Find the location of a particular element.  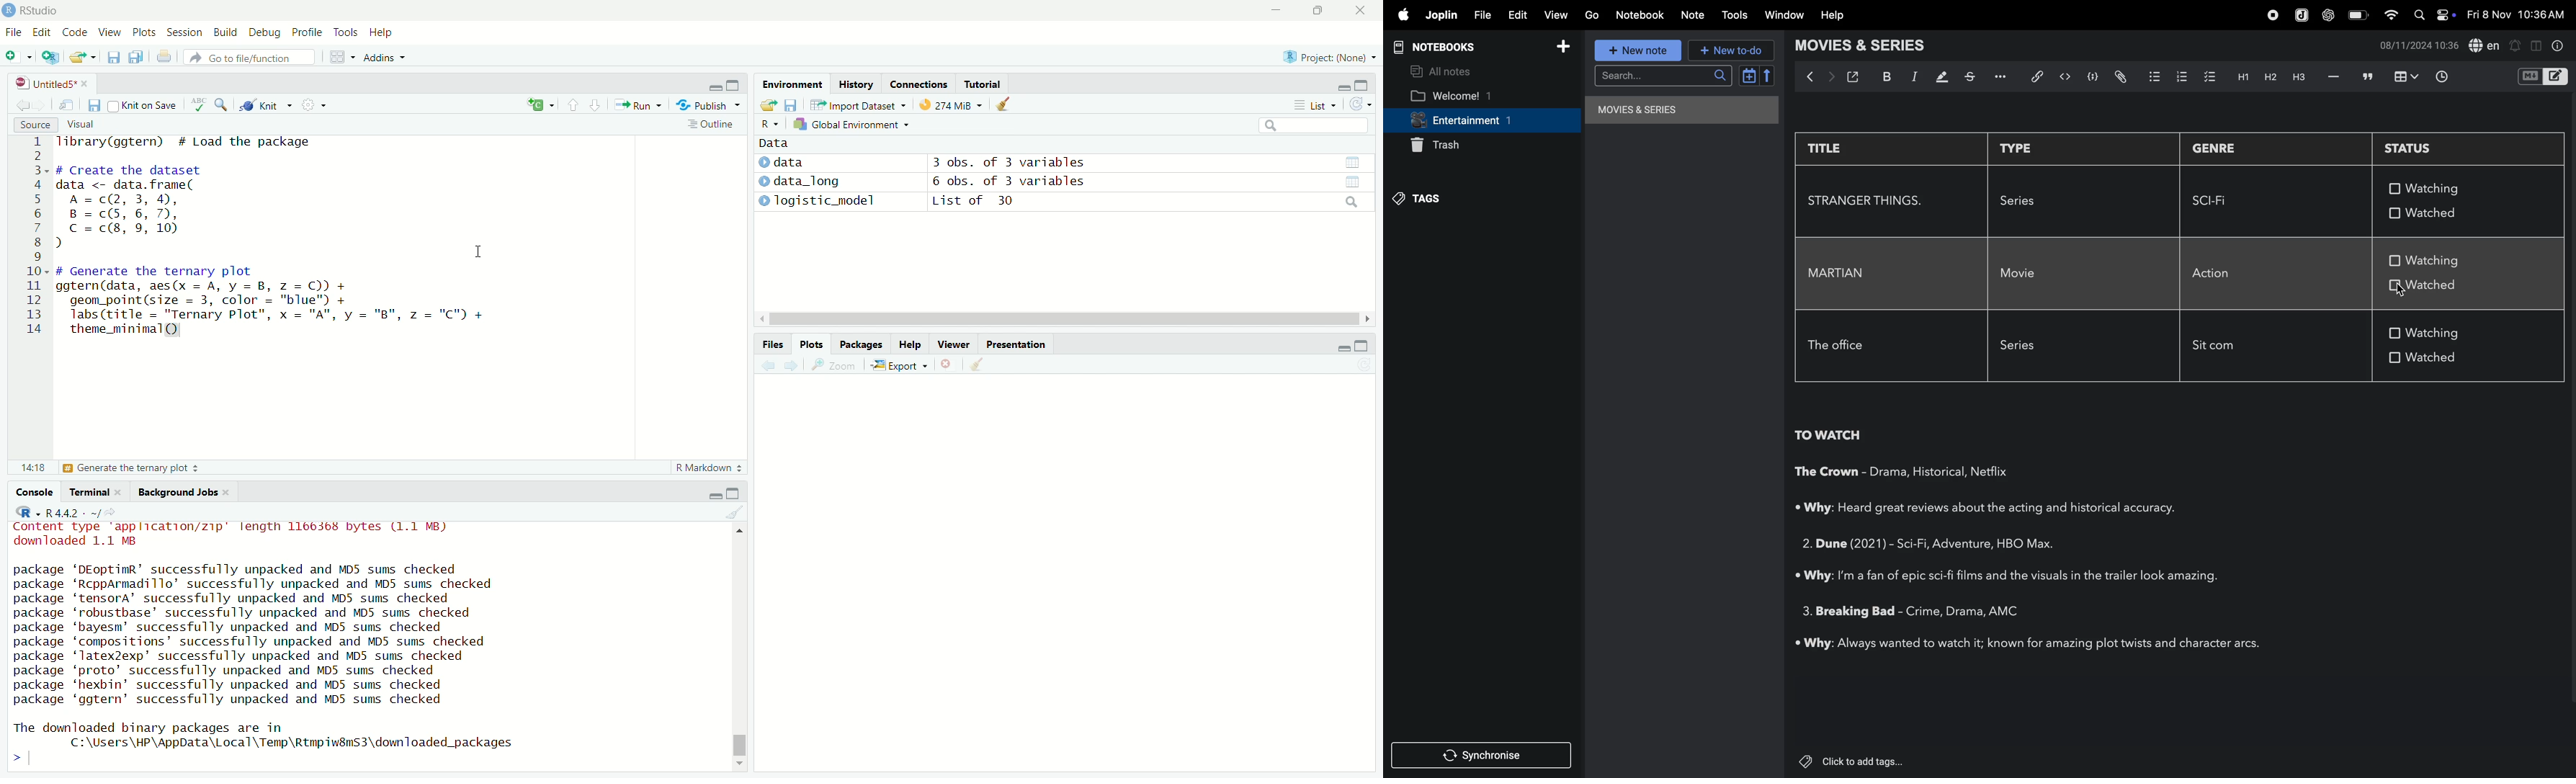

numbered list is located at coordinates (2178, 77).